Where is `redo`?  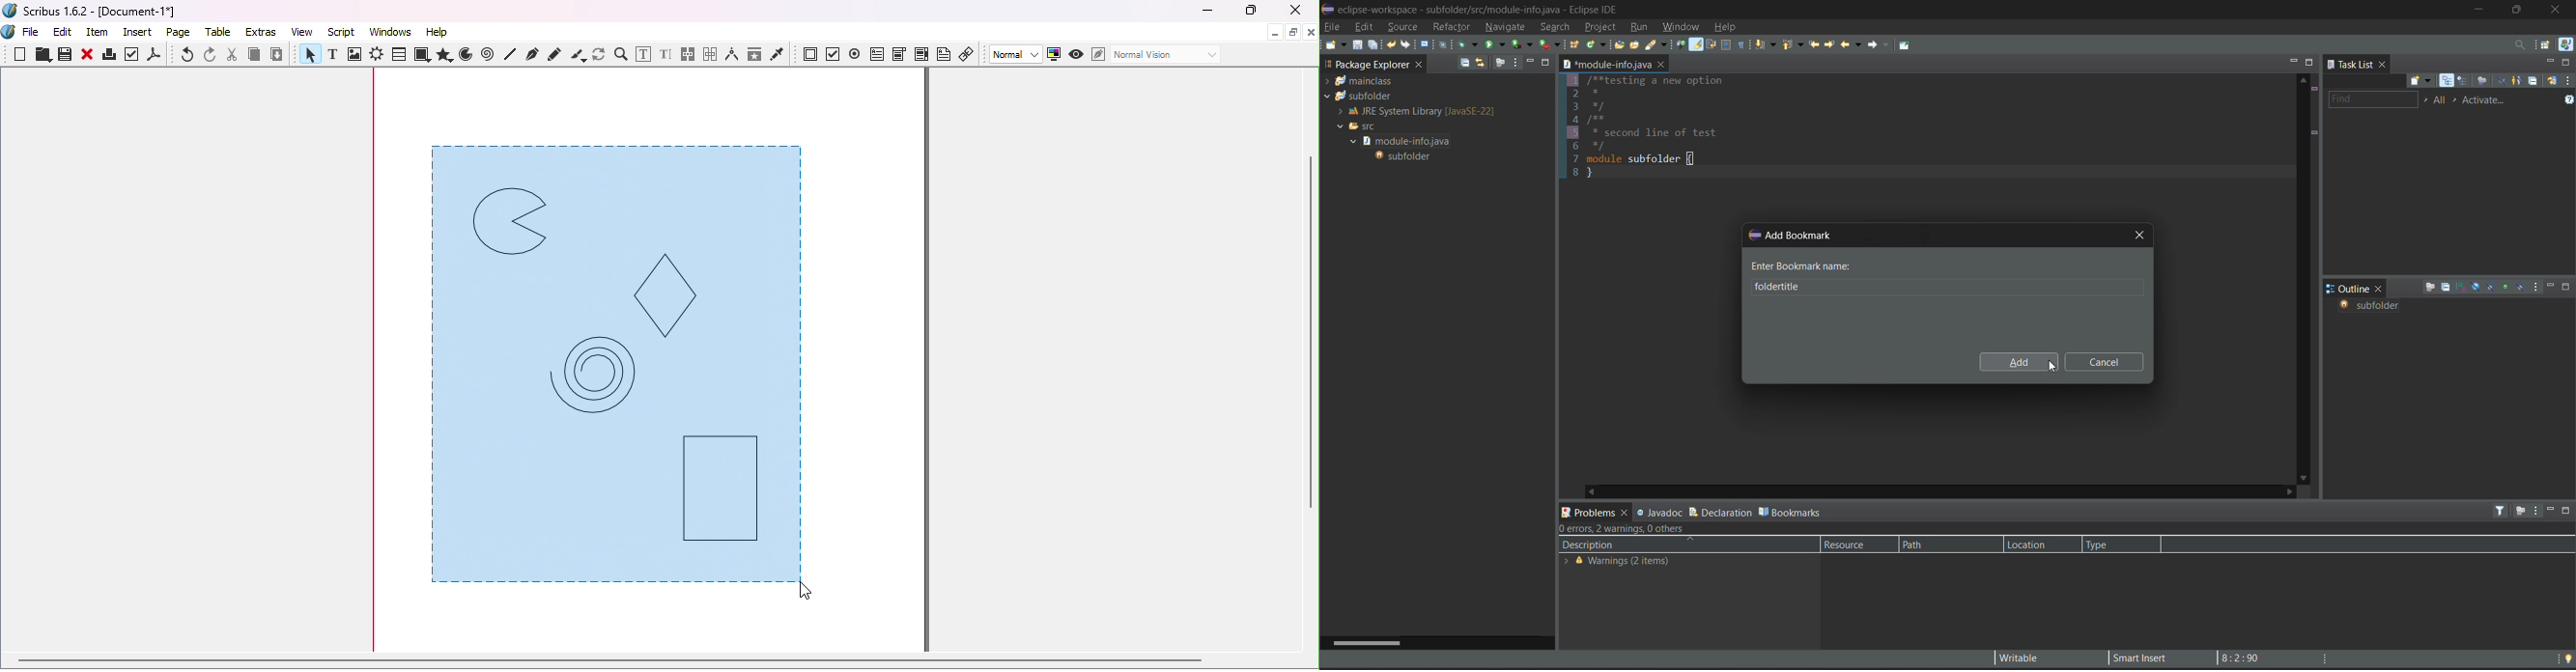
redo is located at coordinates (1408, 44).